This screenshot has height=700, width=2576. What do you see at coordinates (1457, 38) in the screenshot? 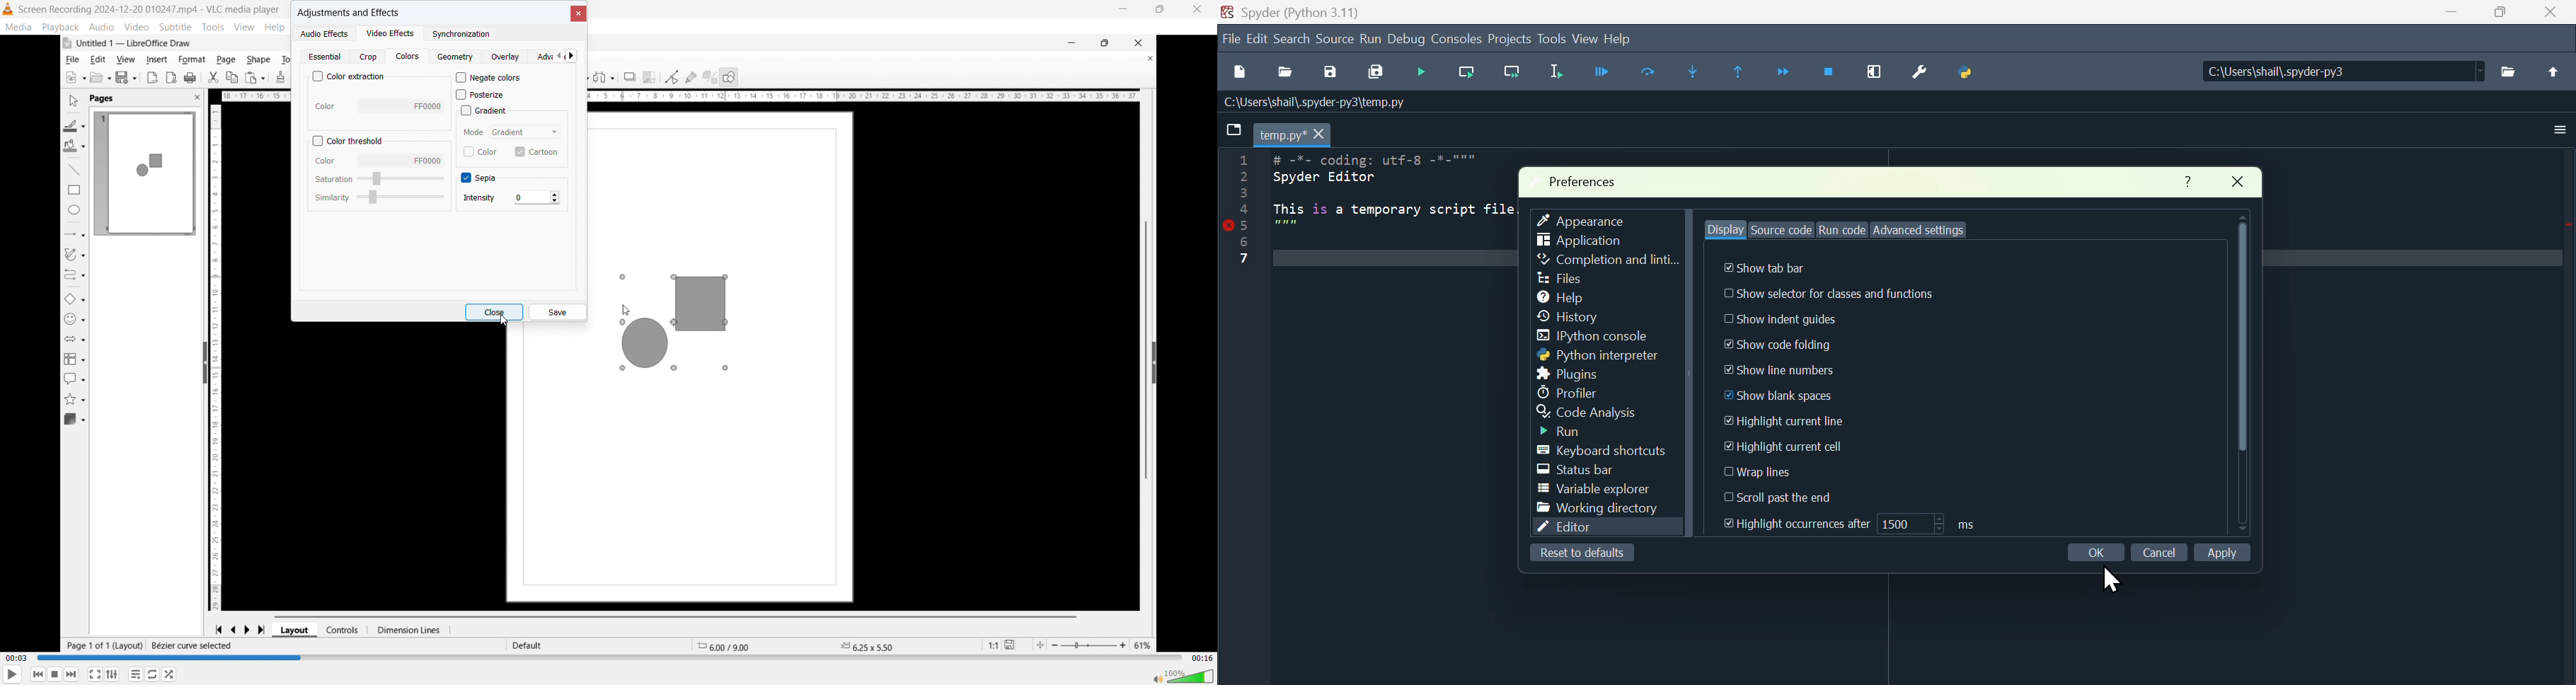
I see `Consoles` at bounding box center [1457, 38].